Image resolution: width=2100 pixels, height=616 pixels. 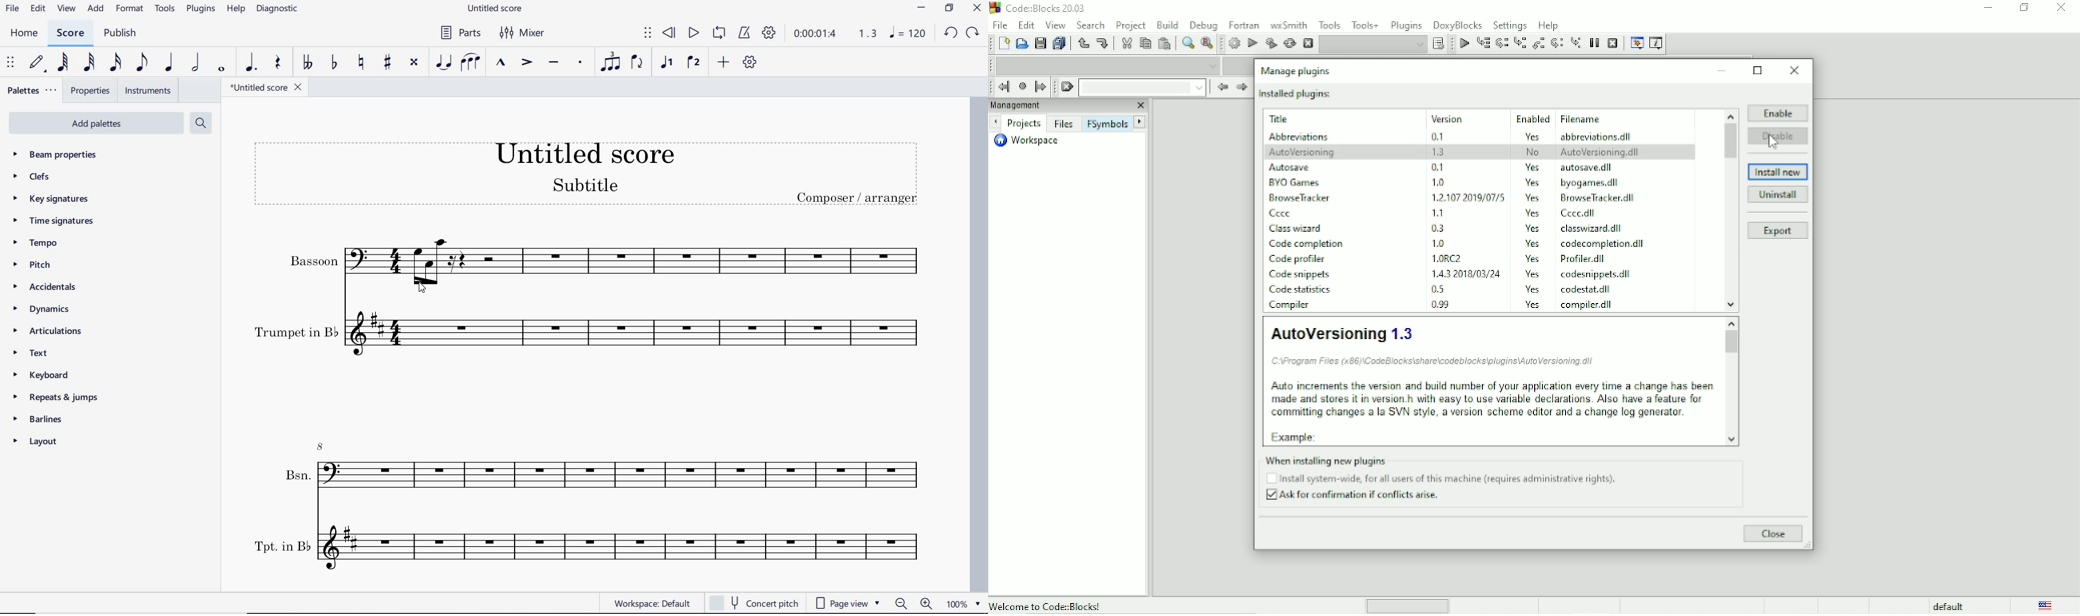 I want to click on 1.0, so click(x=1440, y=243).